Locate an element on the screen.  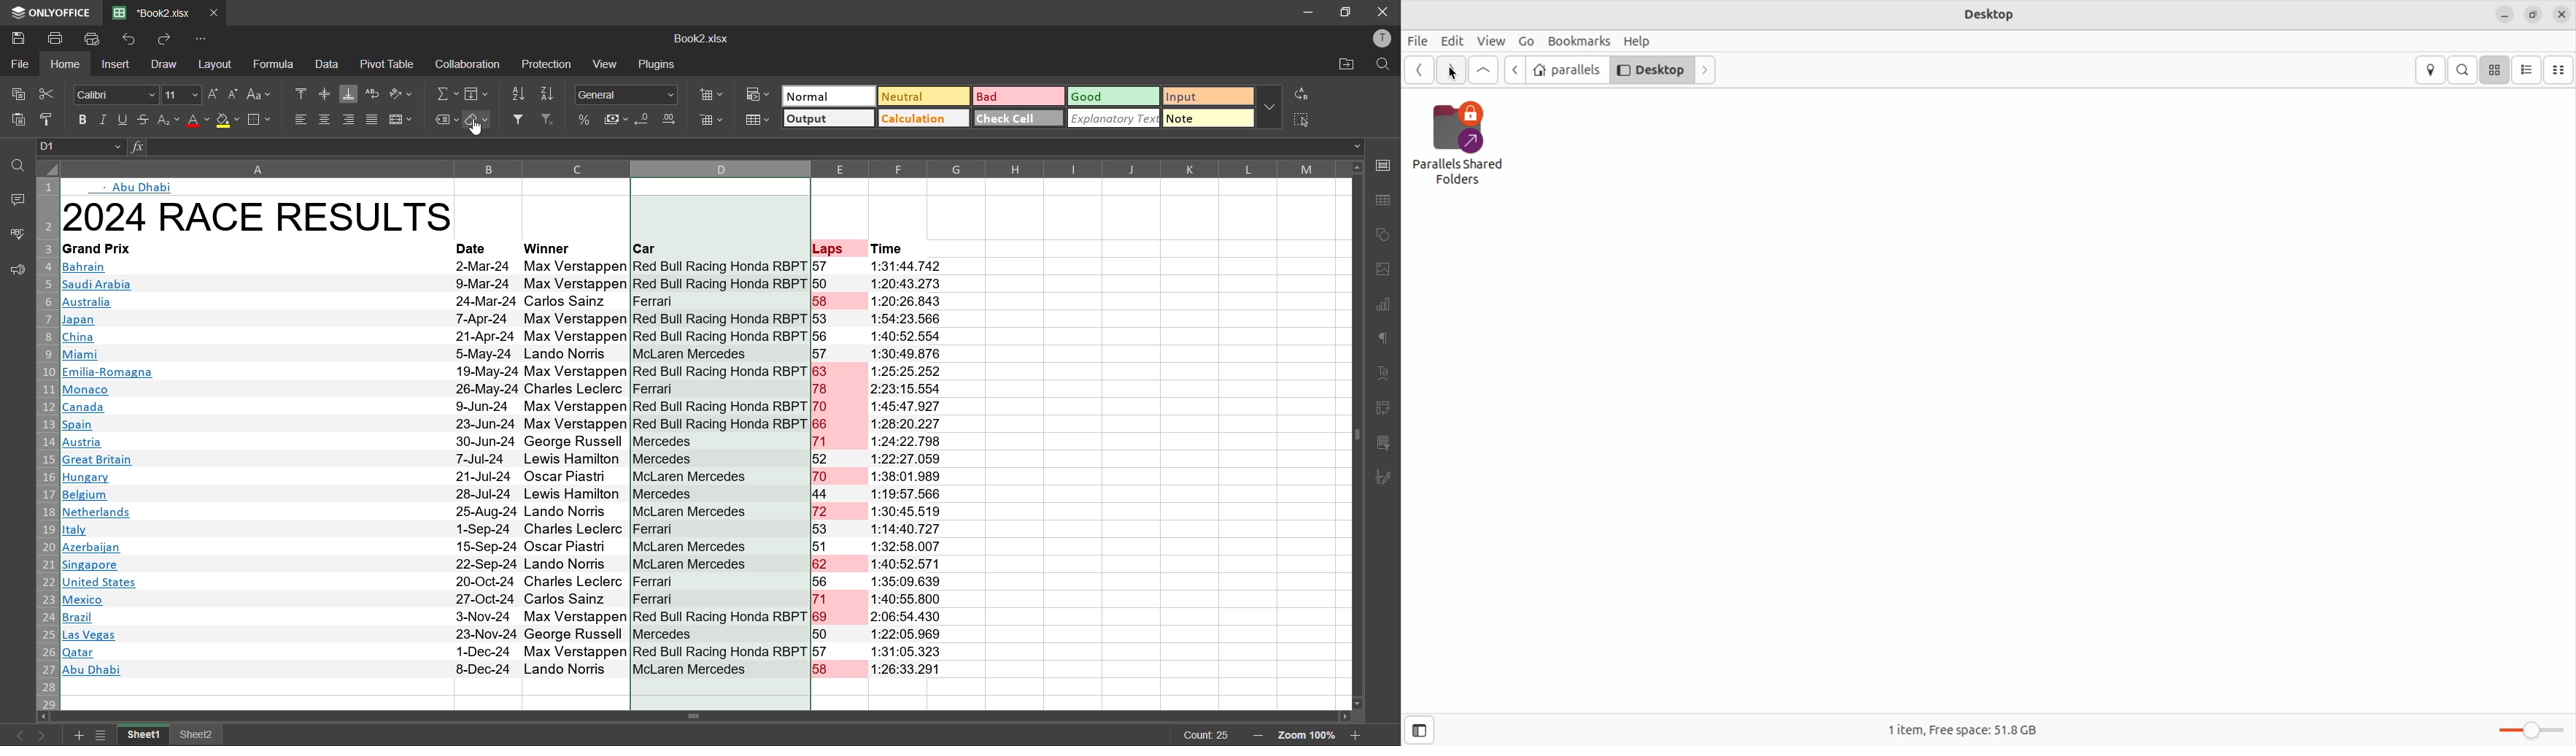
paragraph is located at coordinates (1388, 340).